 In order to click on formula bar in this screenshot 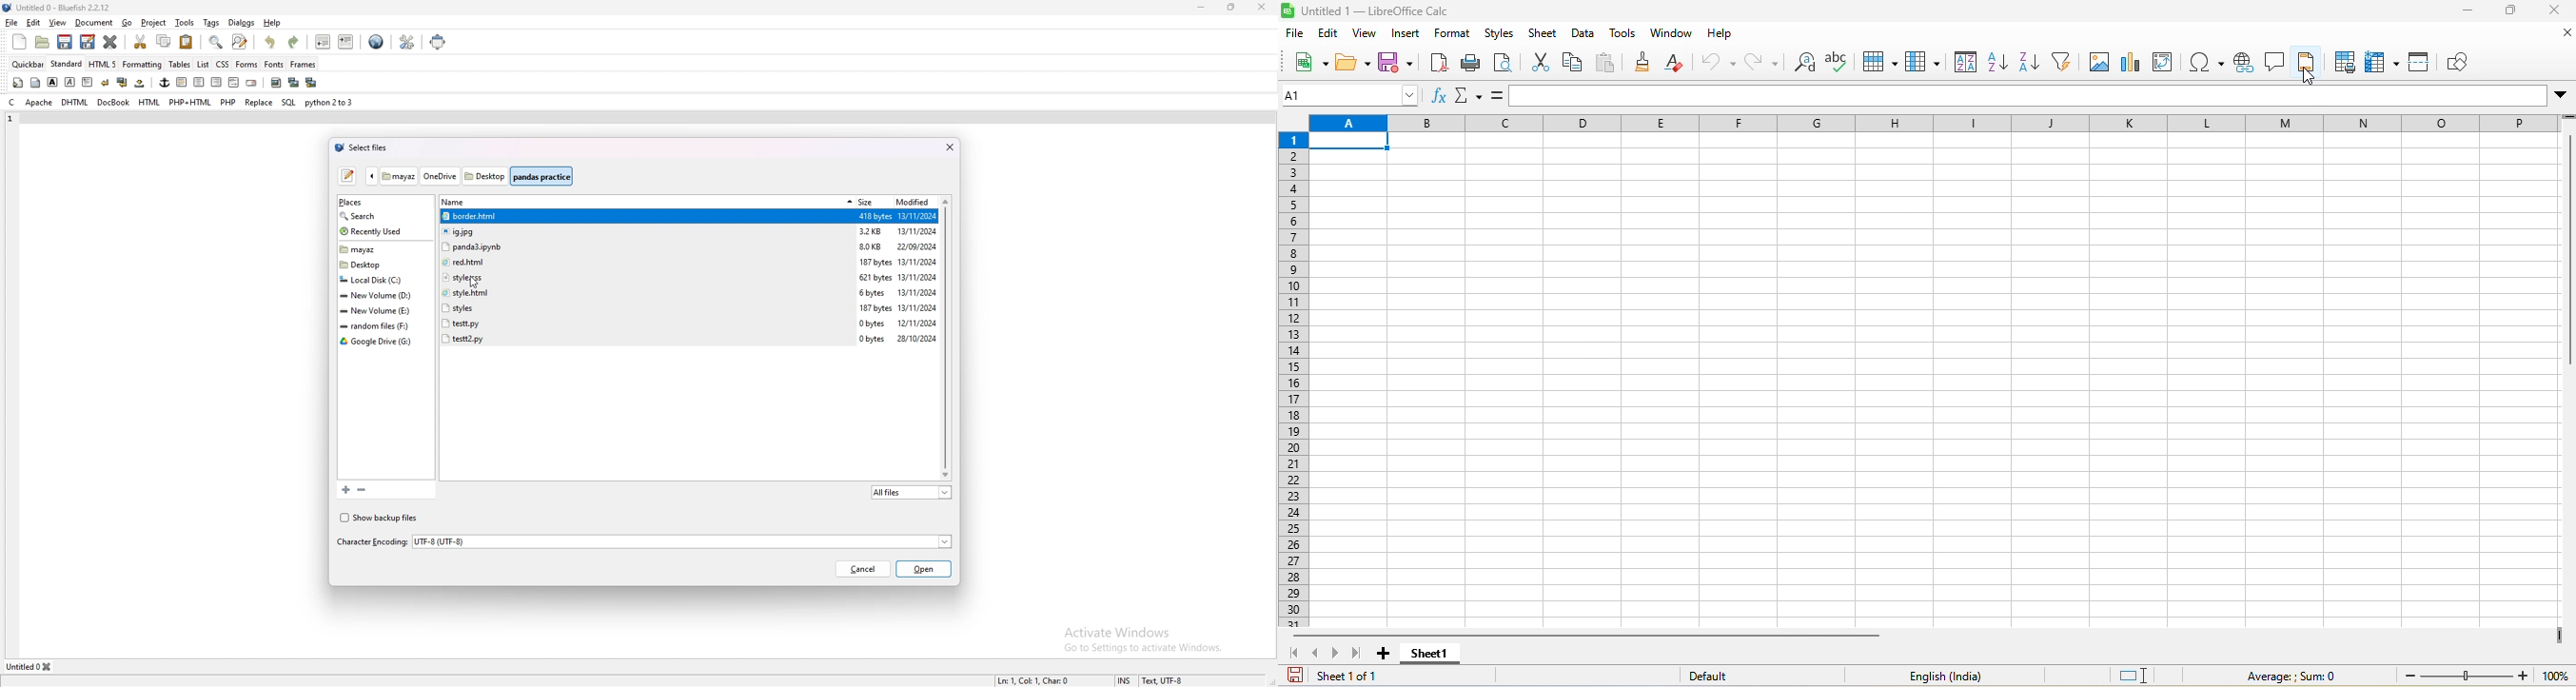, I will do `click(2035, 96)`.